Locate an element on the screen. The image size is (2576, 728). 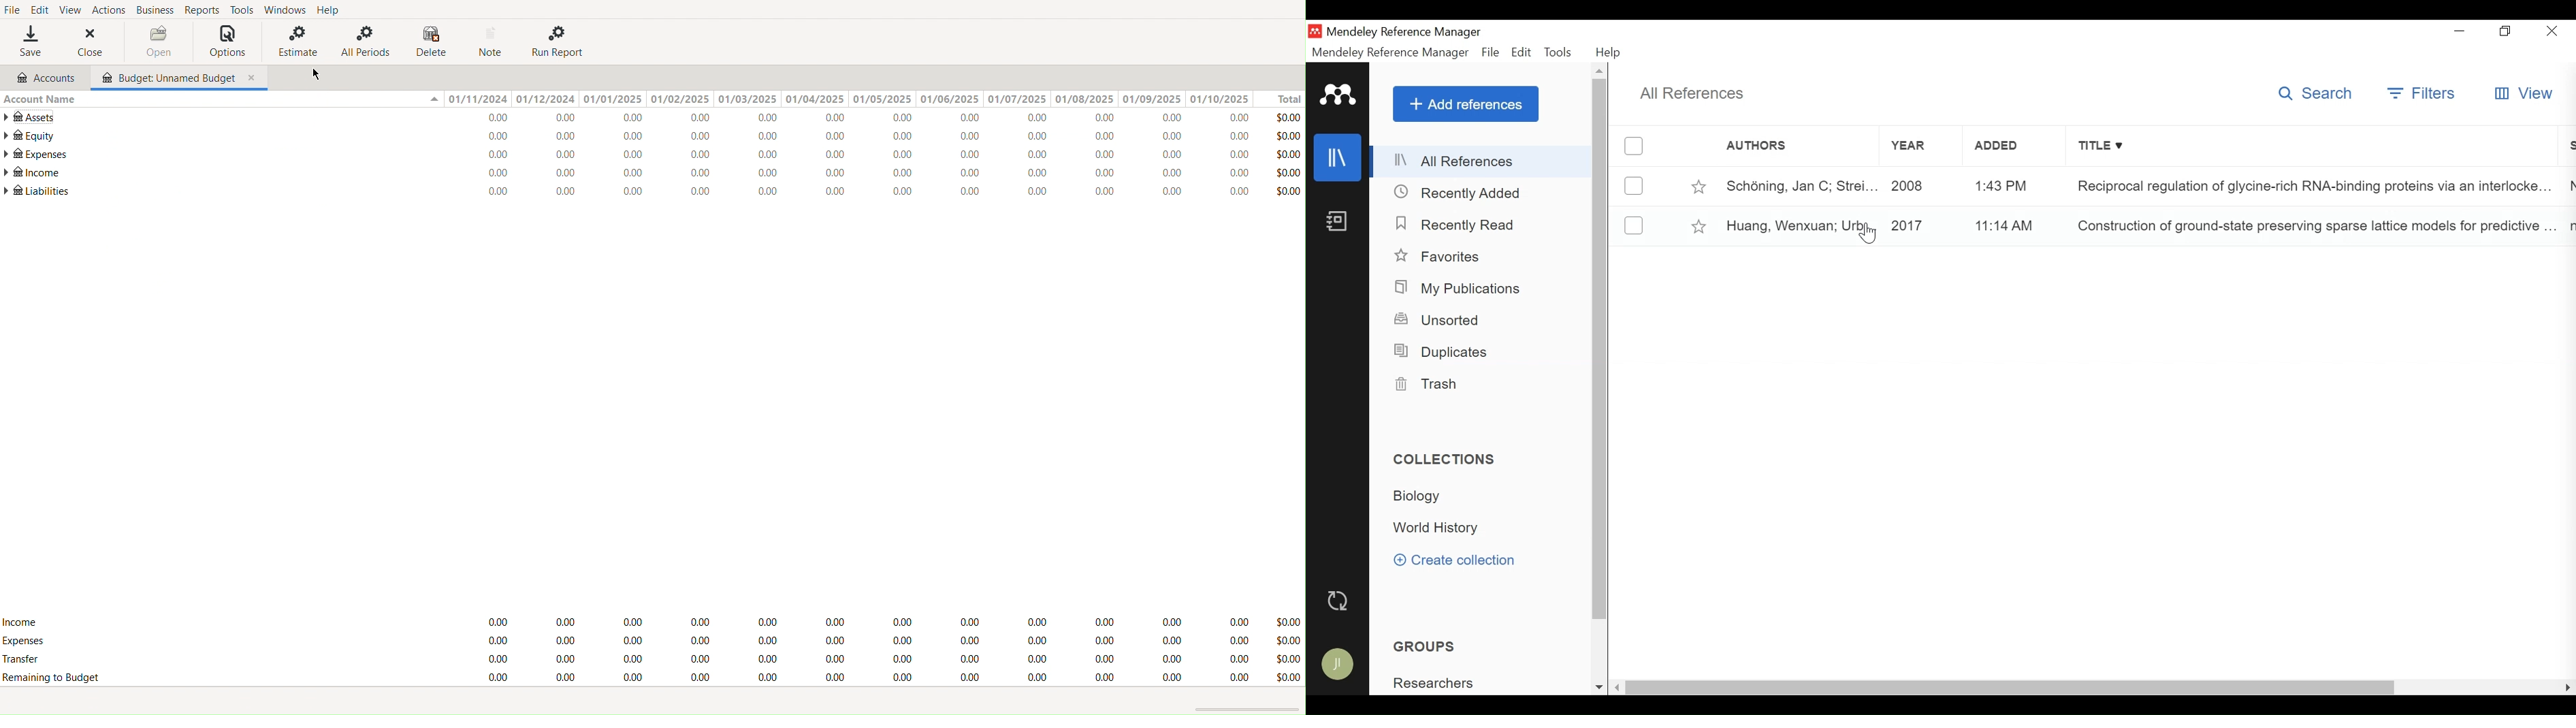
Library is located at coordinates (1338, 157).